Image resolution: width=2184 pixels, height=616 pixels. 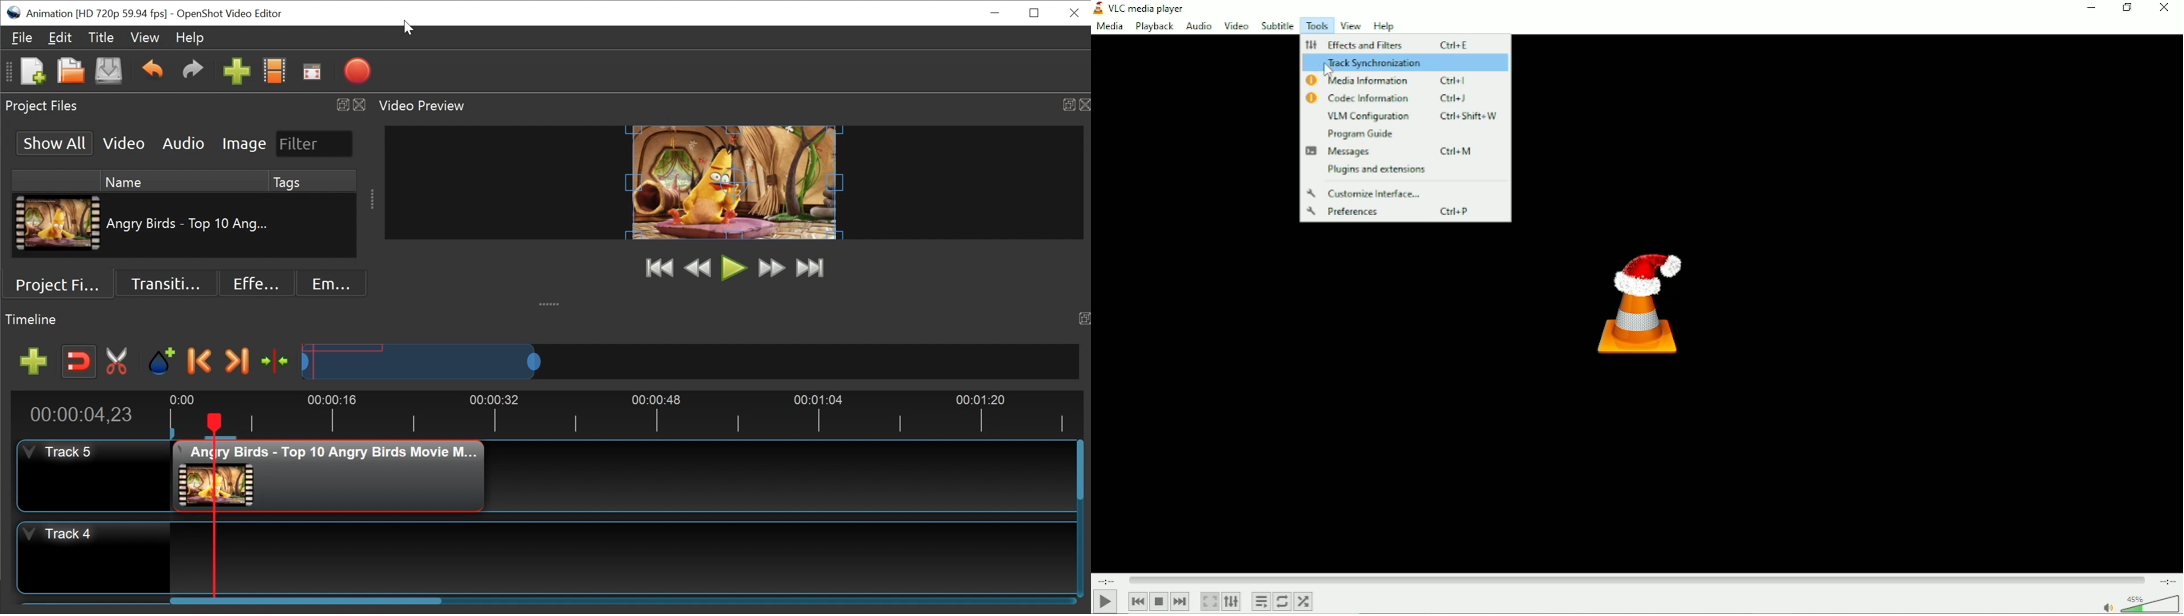 What do you see at coordinates (2168, 580) in the screenshot?
I see `Total duration` at bounding box center [2168, 580].